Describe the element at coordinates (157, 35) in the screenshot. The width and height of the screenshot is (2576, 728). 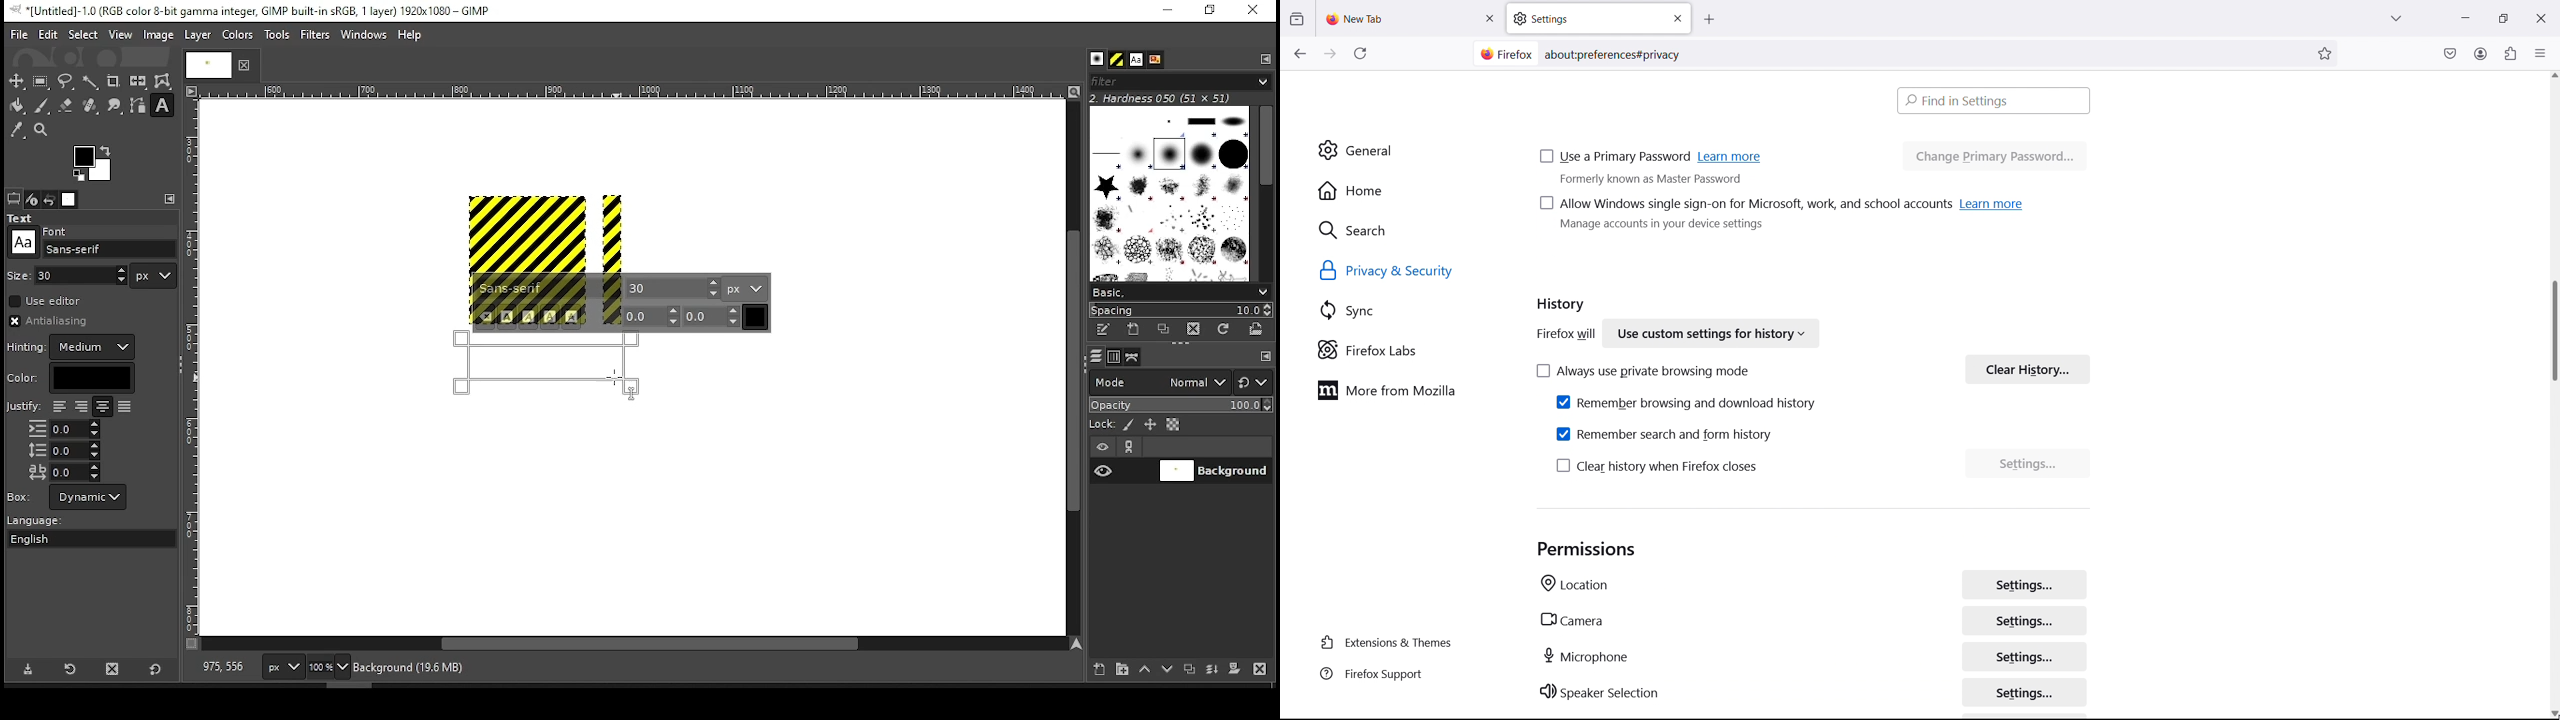
I see `image` at that location.